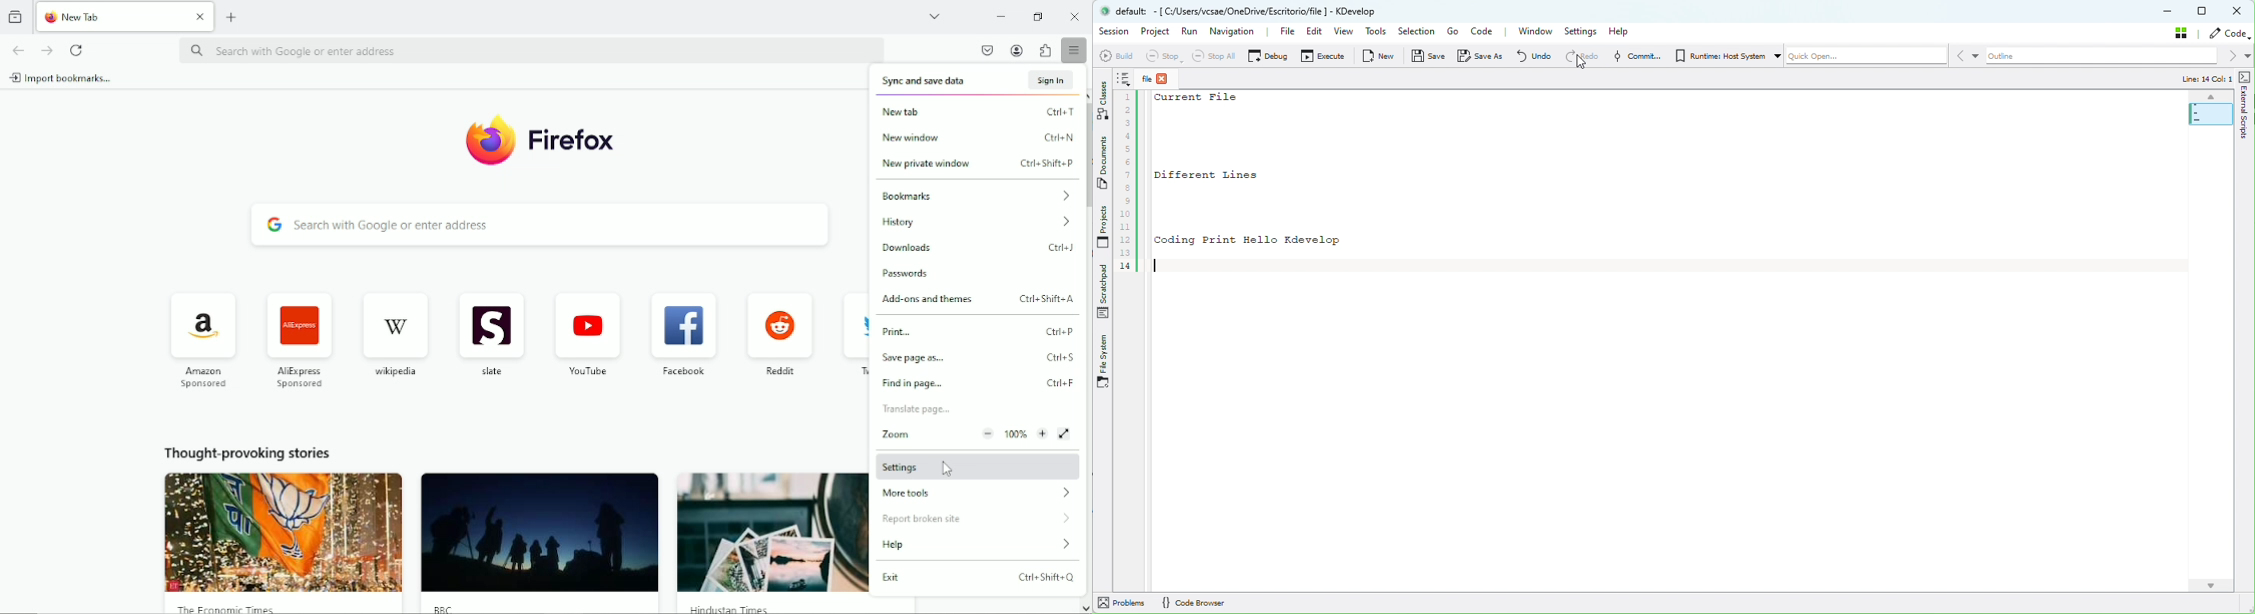  What do you see at coordinates (1060, 382) in the screenshot?
I see `Shortcut keys` at bounding box center [1060, 382].